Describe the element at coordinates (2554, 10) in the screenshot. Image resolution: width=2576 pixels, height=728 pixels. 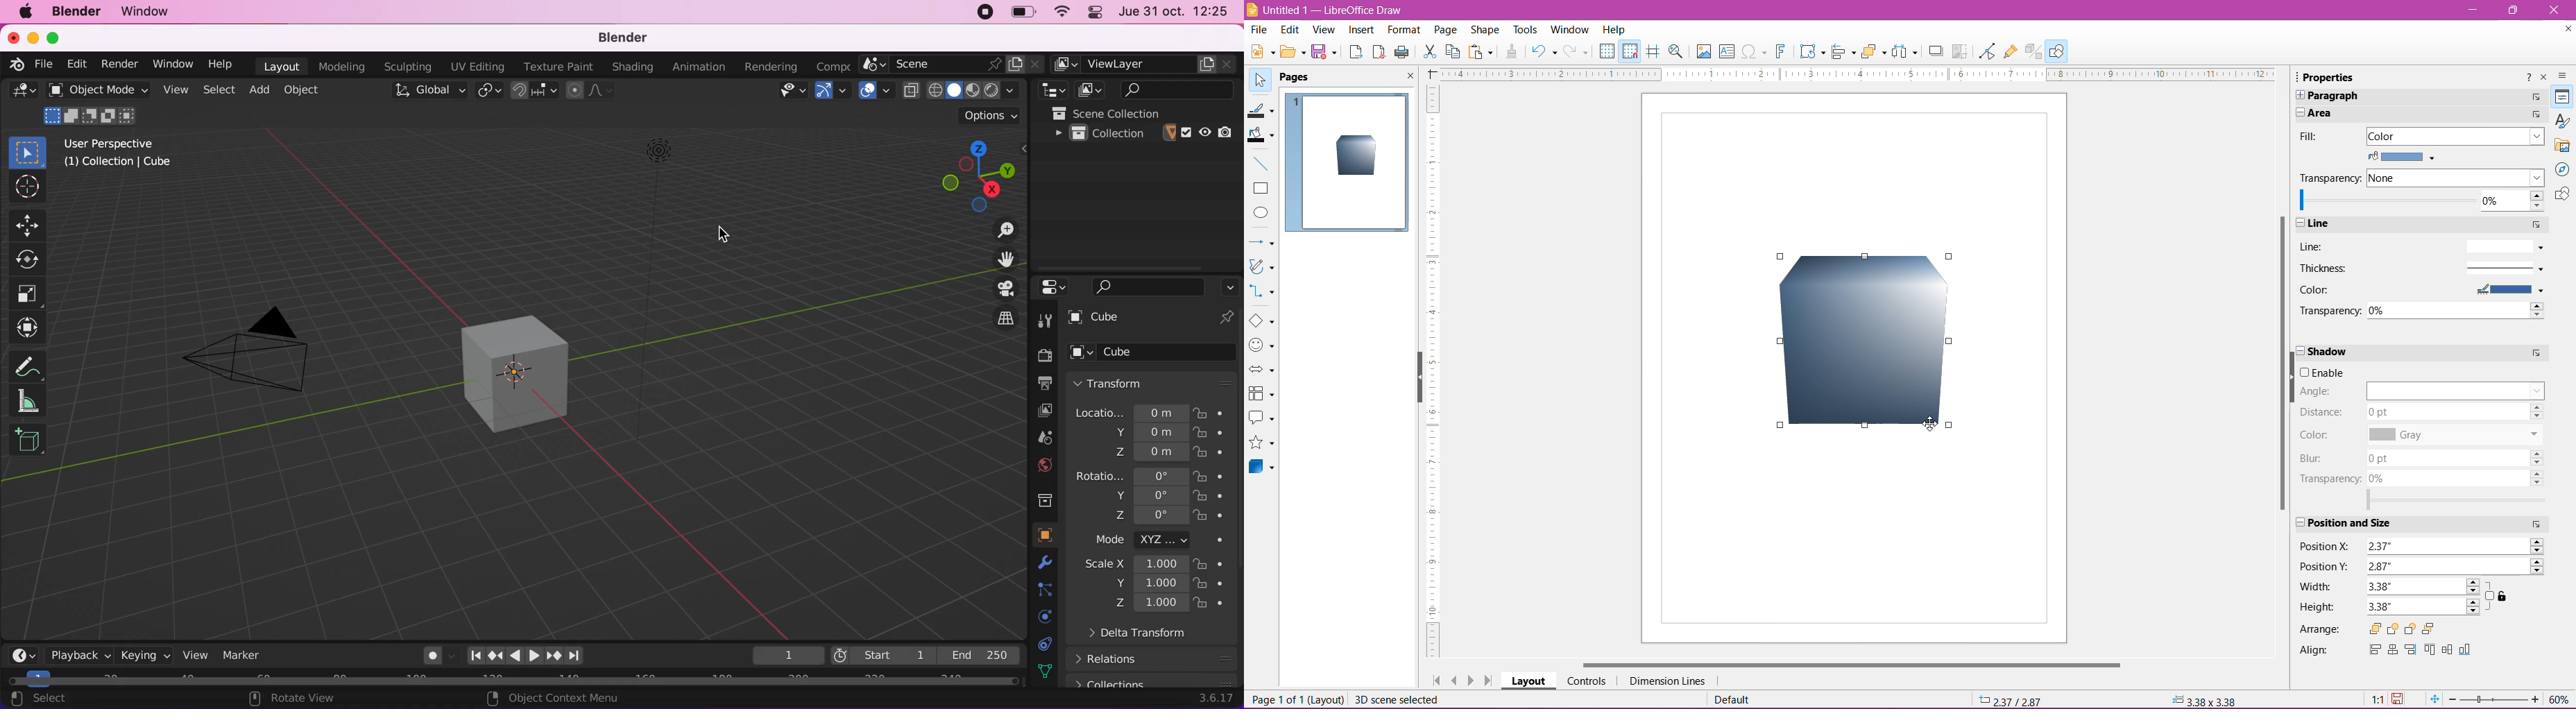
I see `Close` at that location.